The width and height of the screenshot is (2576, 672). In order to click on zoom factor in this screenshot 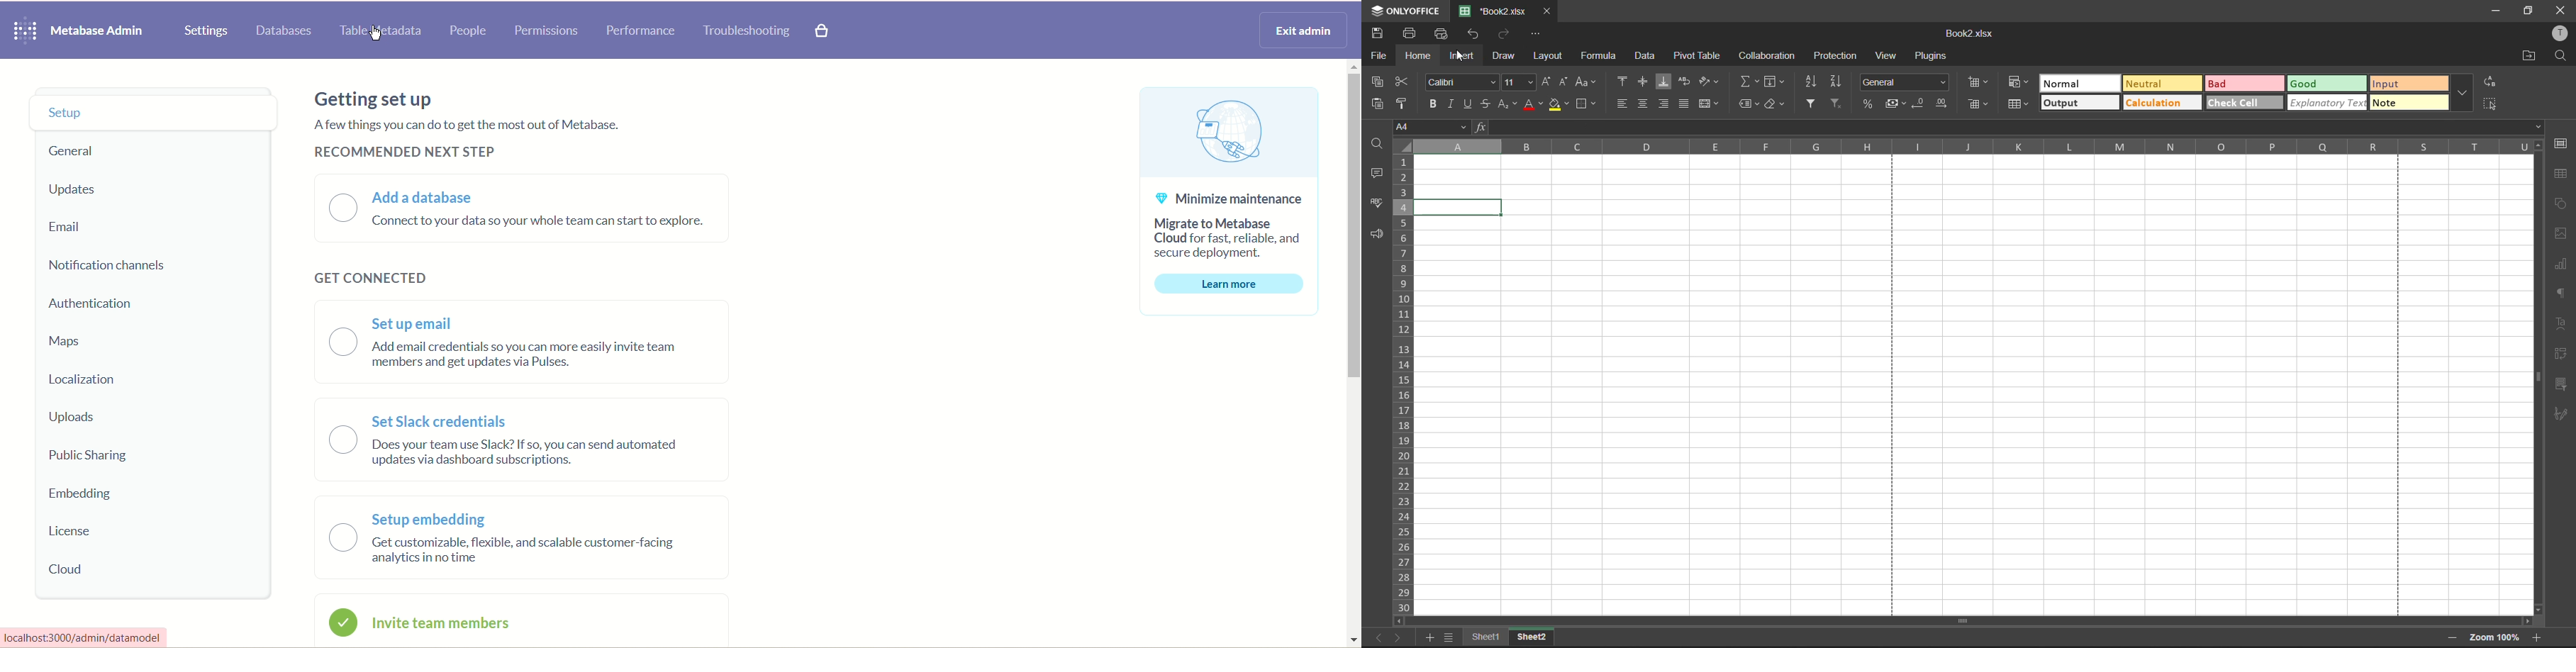, I will do `click(2496, 639)`.